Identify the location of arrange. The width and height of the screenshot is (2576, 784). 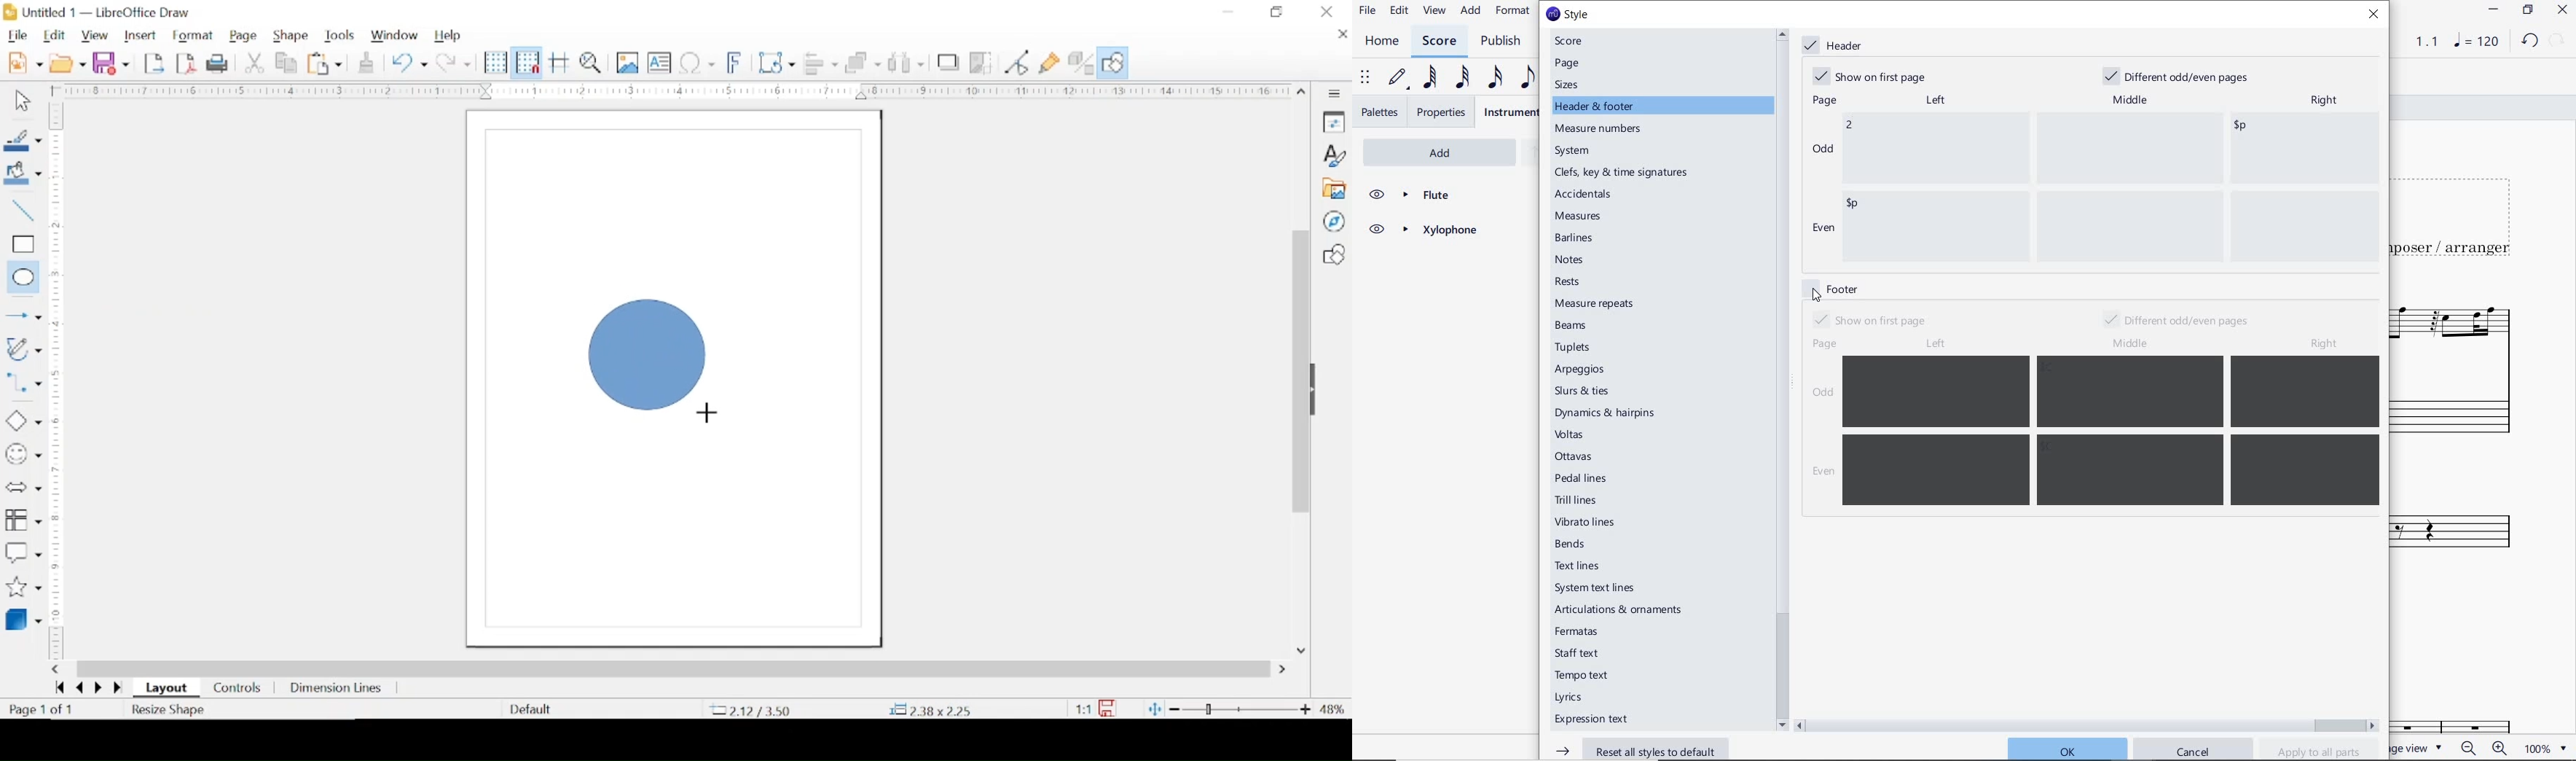
(862, 63).